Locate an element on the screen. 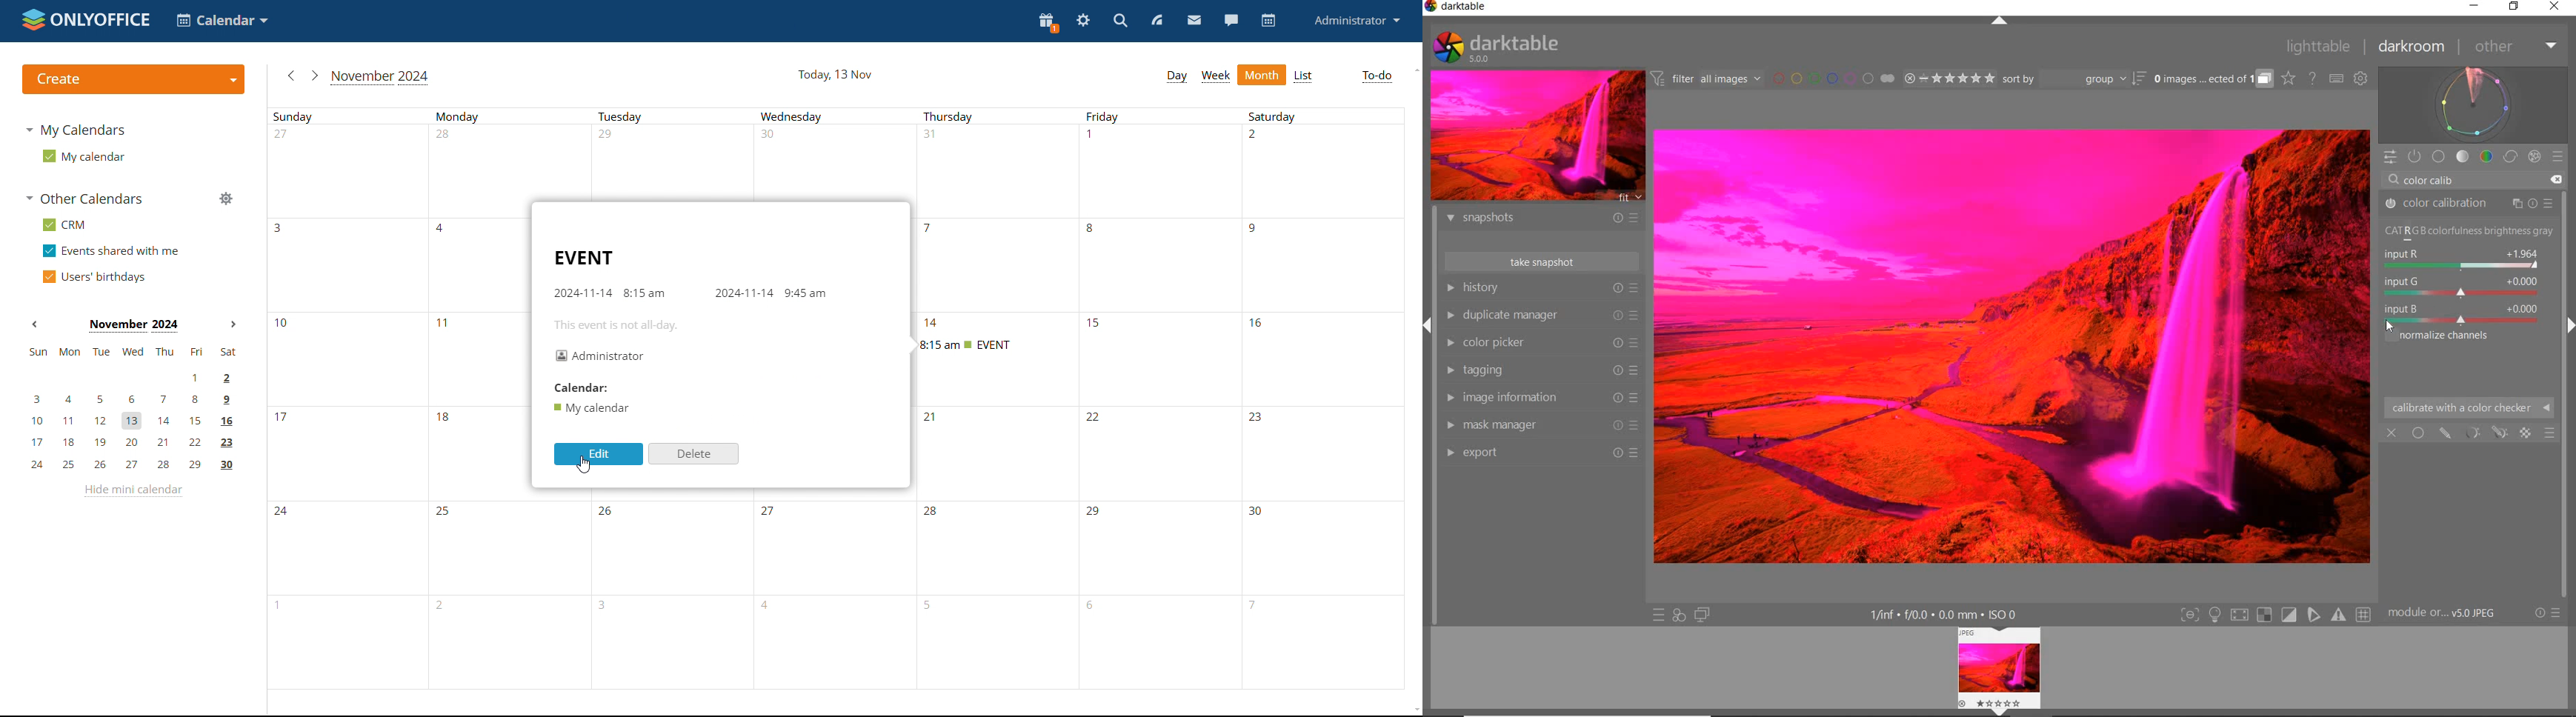  mask manager is located at coordinates (1543, 426).